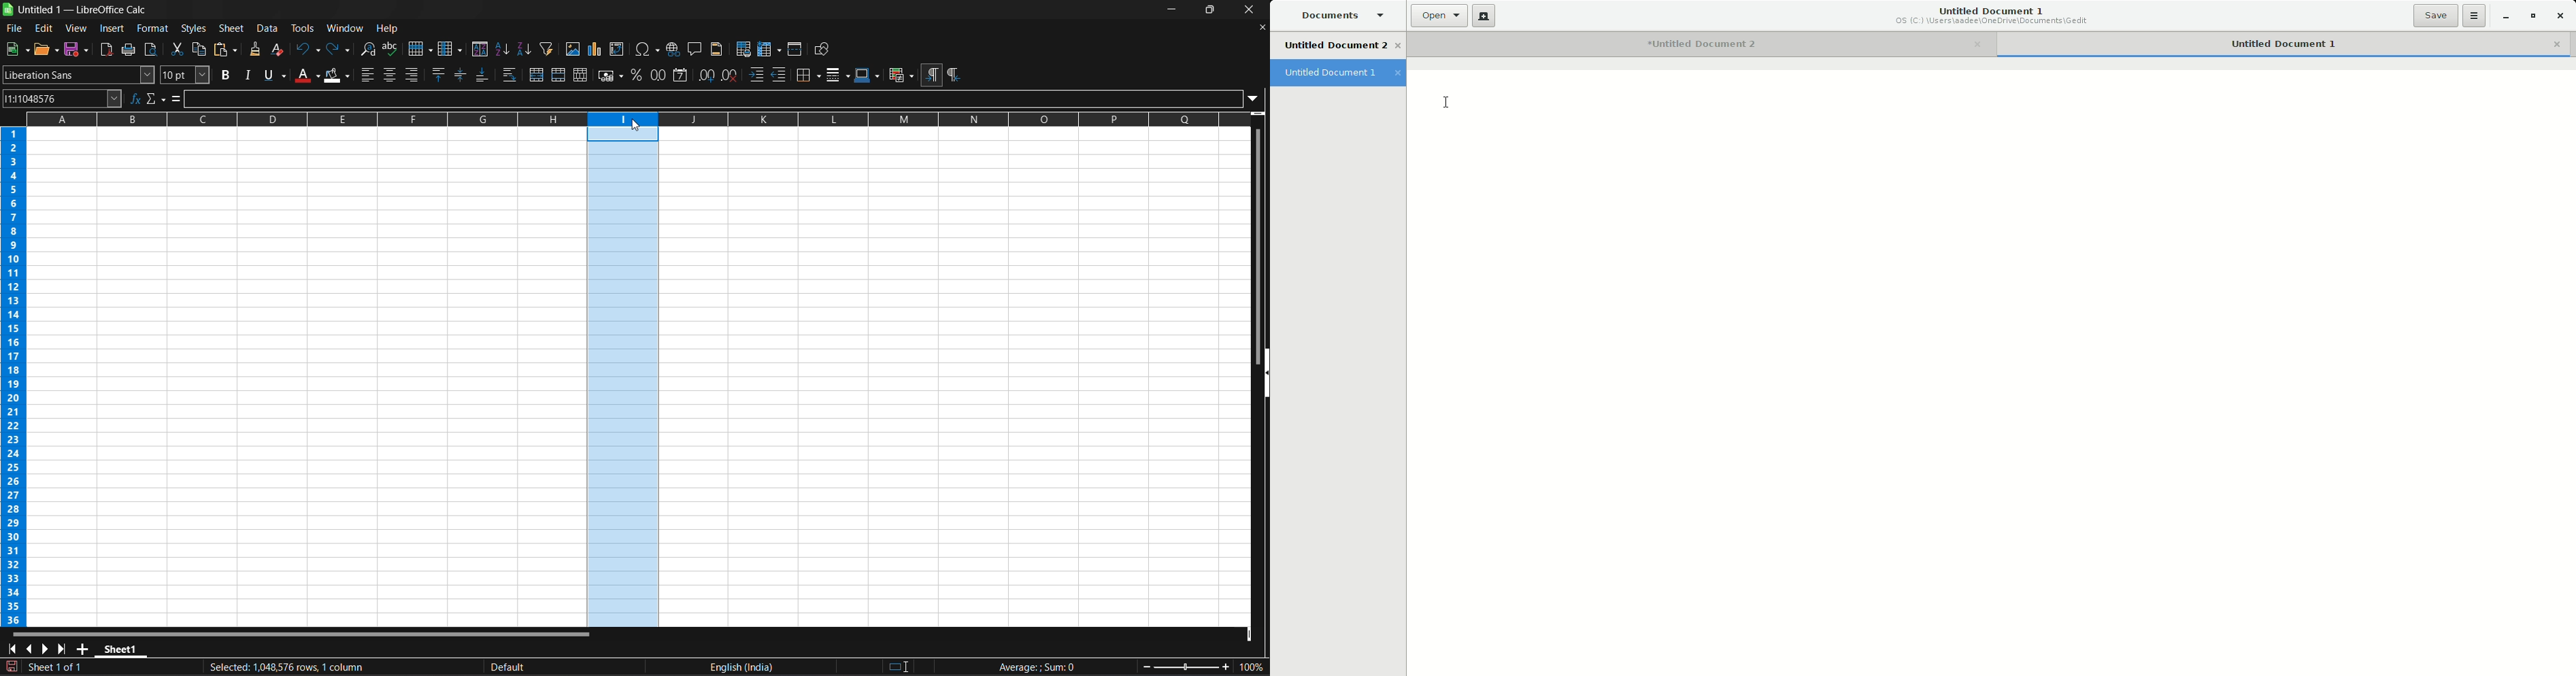  What do you see at coordinates (638, 116) in the screenshot?
I see `rows` at bounding box center [638, 116].